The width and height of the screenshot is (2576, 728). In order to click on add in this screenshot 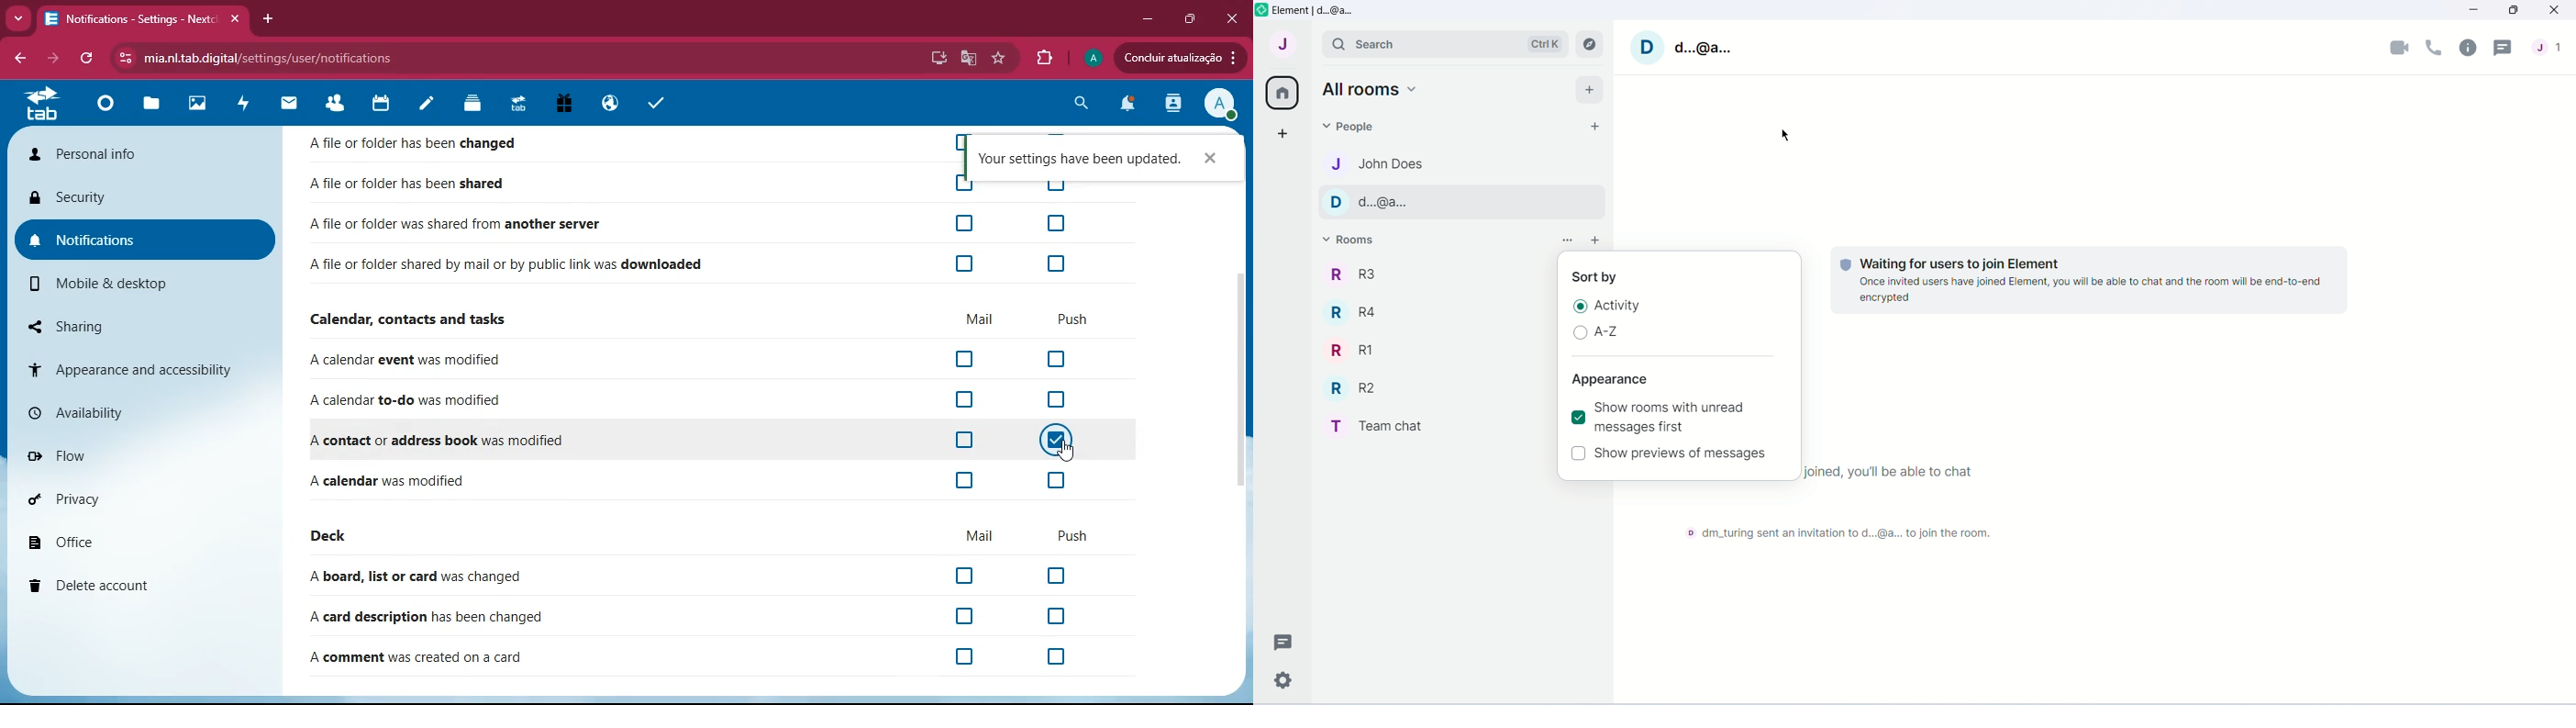, I will do `click(1596, 241)`.